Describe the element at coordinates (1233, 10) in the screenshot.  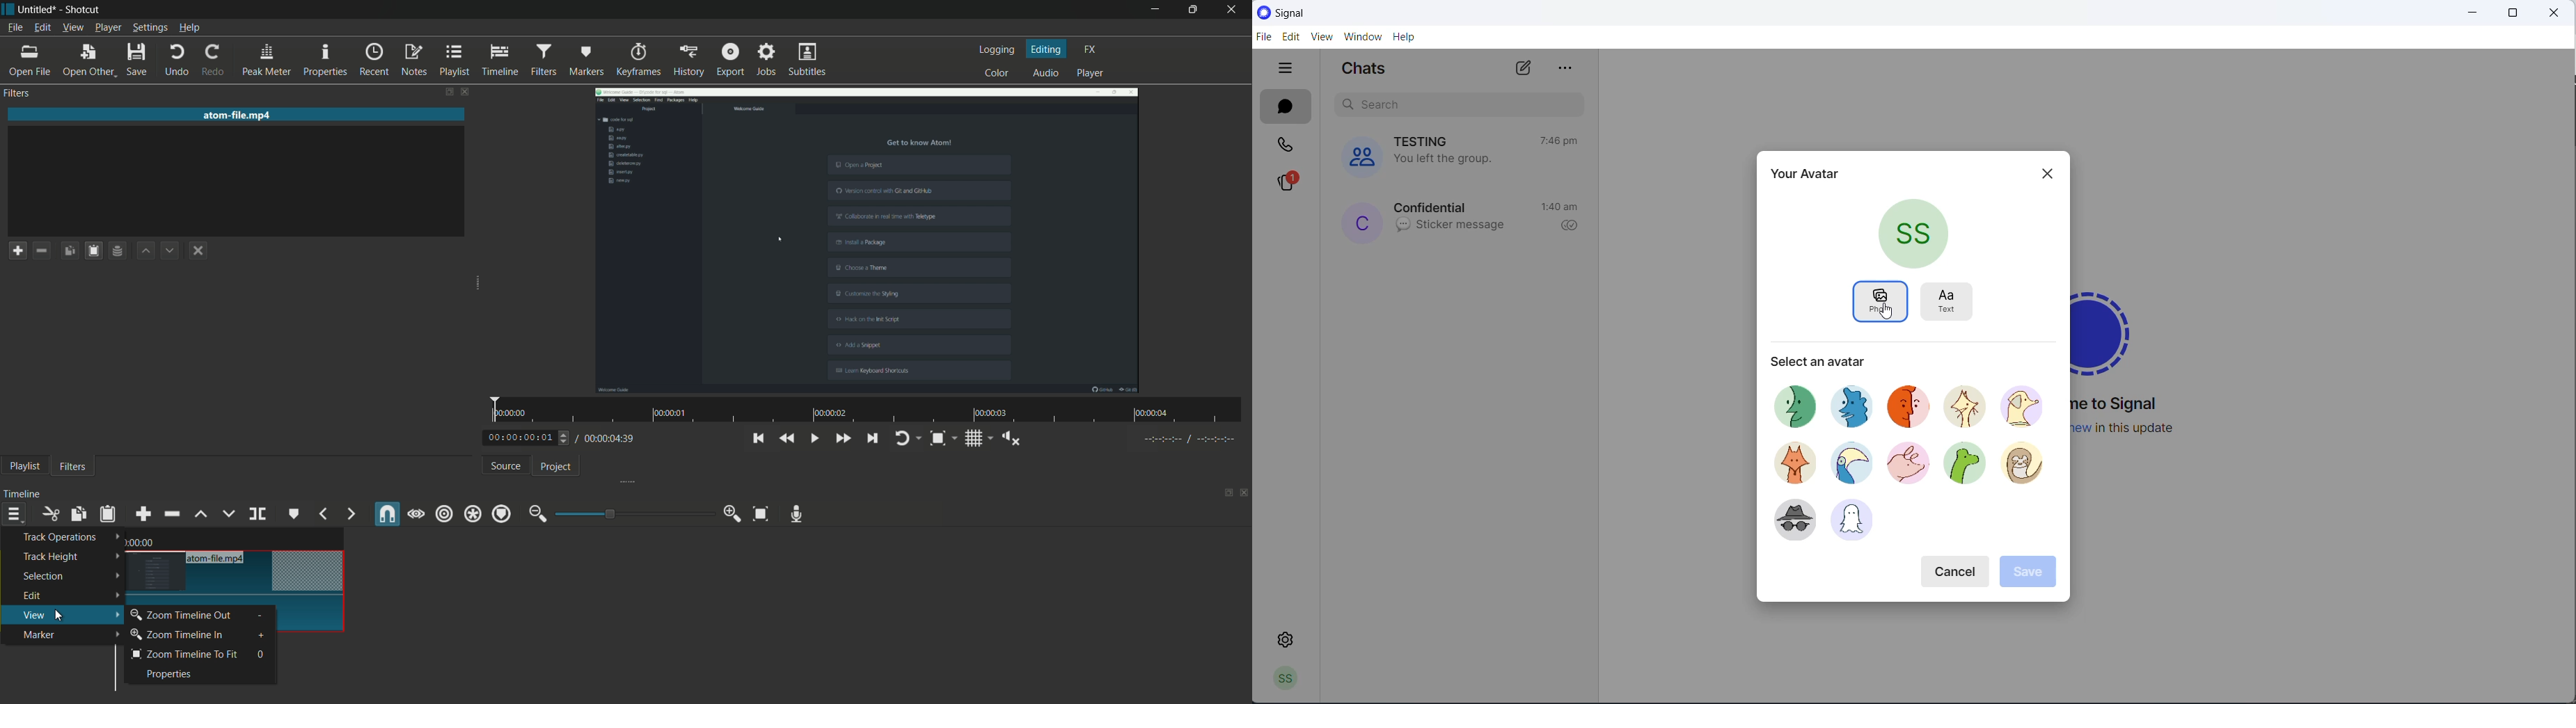
I see `close app` at that location.